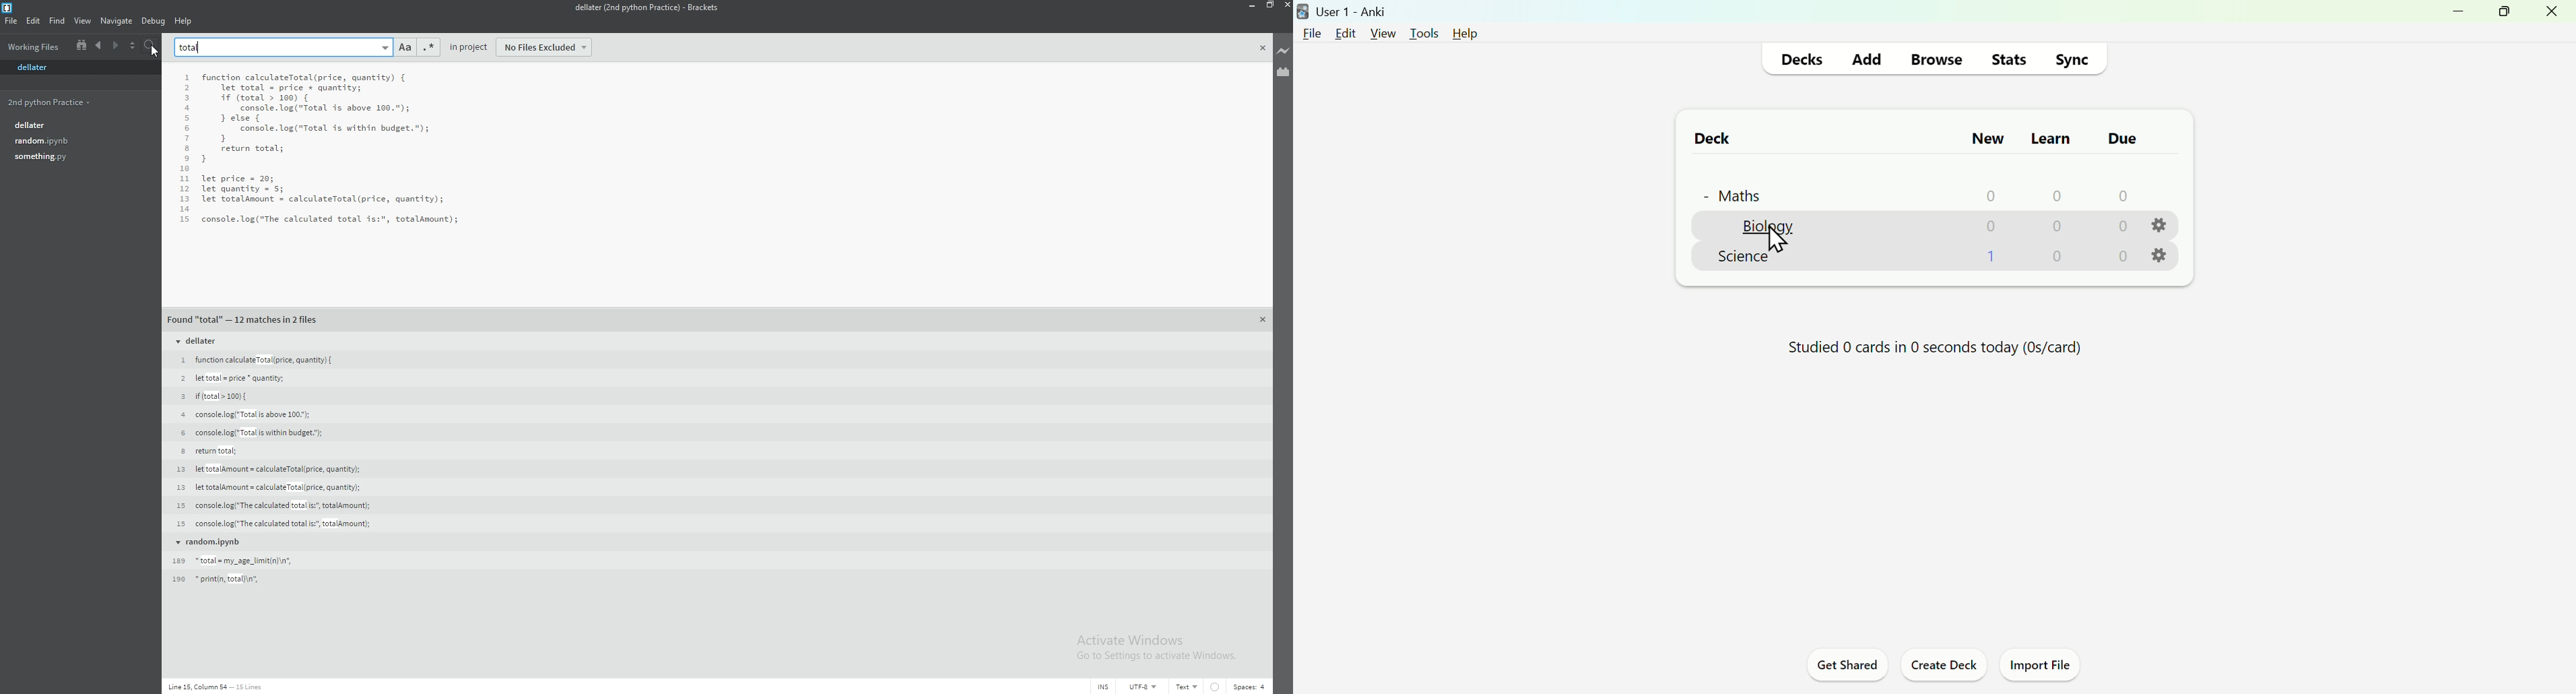 This screenshot has height=700, width=2576. What do you see at coordinates (2052, 138) in the screenshot?
I see `Learn` at bounding box center [2052, 138].